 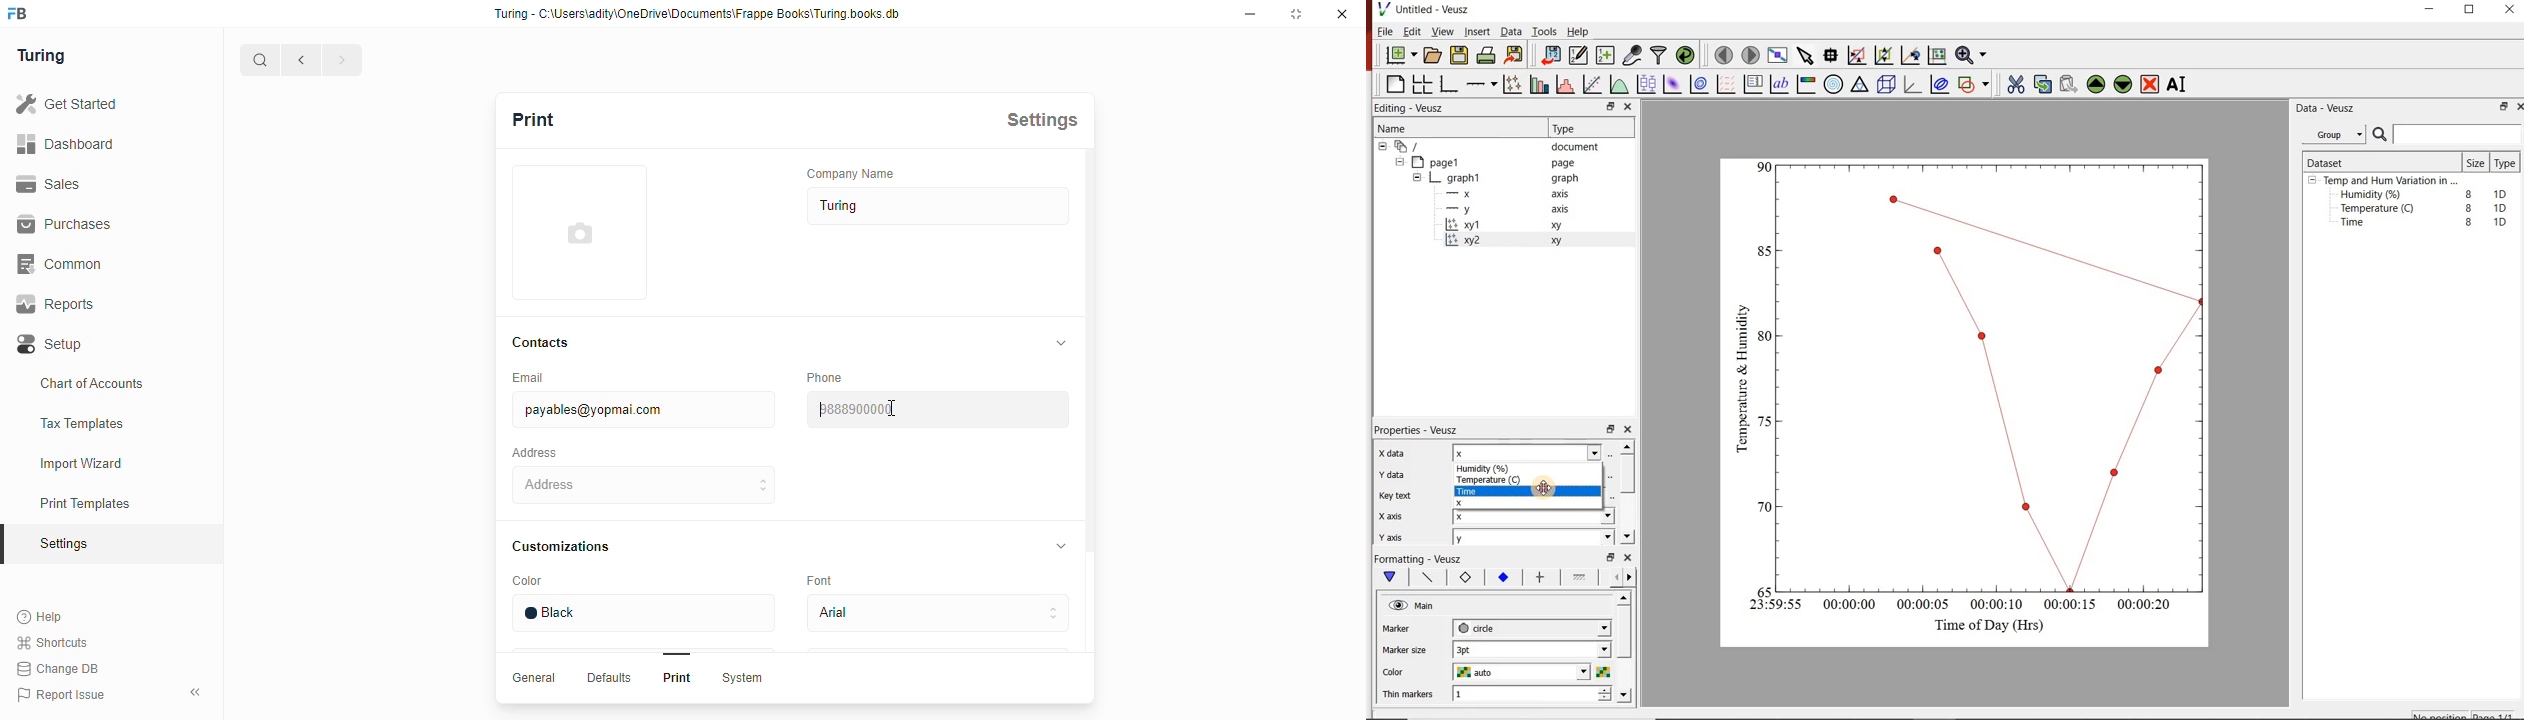 I want to click on Help, so click(x=1579, y=30).